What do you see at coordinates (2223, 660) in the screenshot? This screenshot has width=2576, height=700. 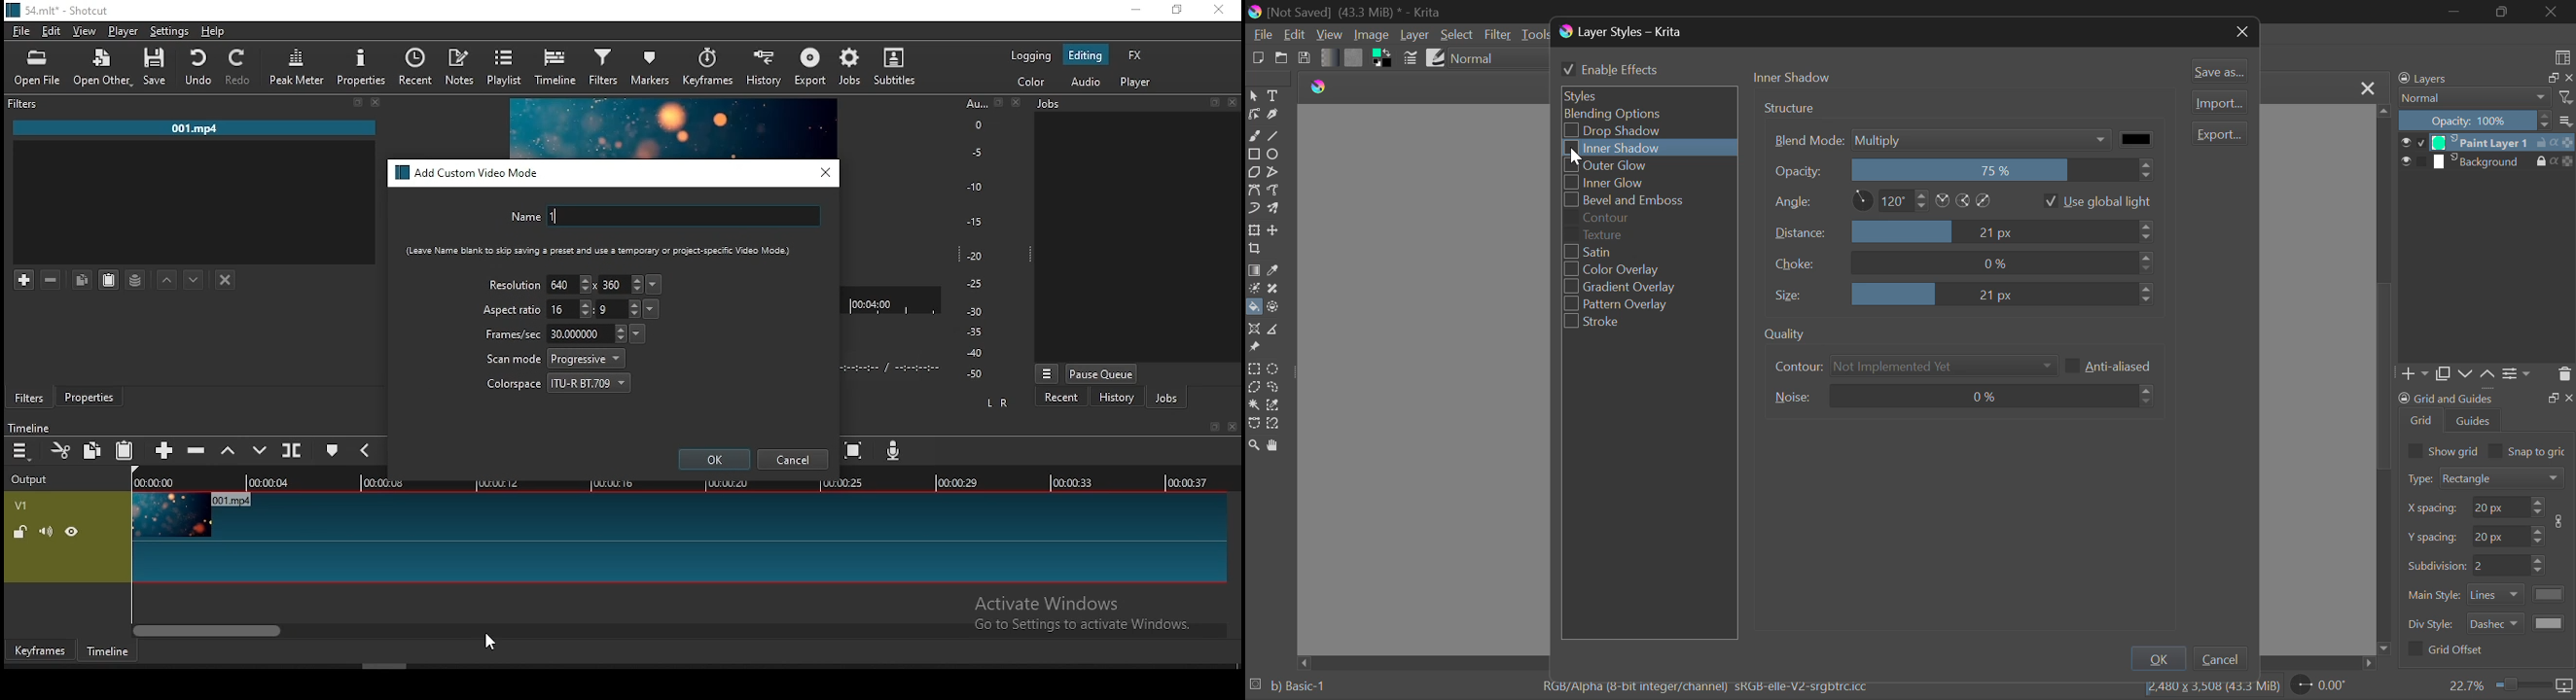 I see `Cancel` at bounding box center [2223, 660].